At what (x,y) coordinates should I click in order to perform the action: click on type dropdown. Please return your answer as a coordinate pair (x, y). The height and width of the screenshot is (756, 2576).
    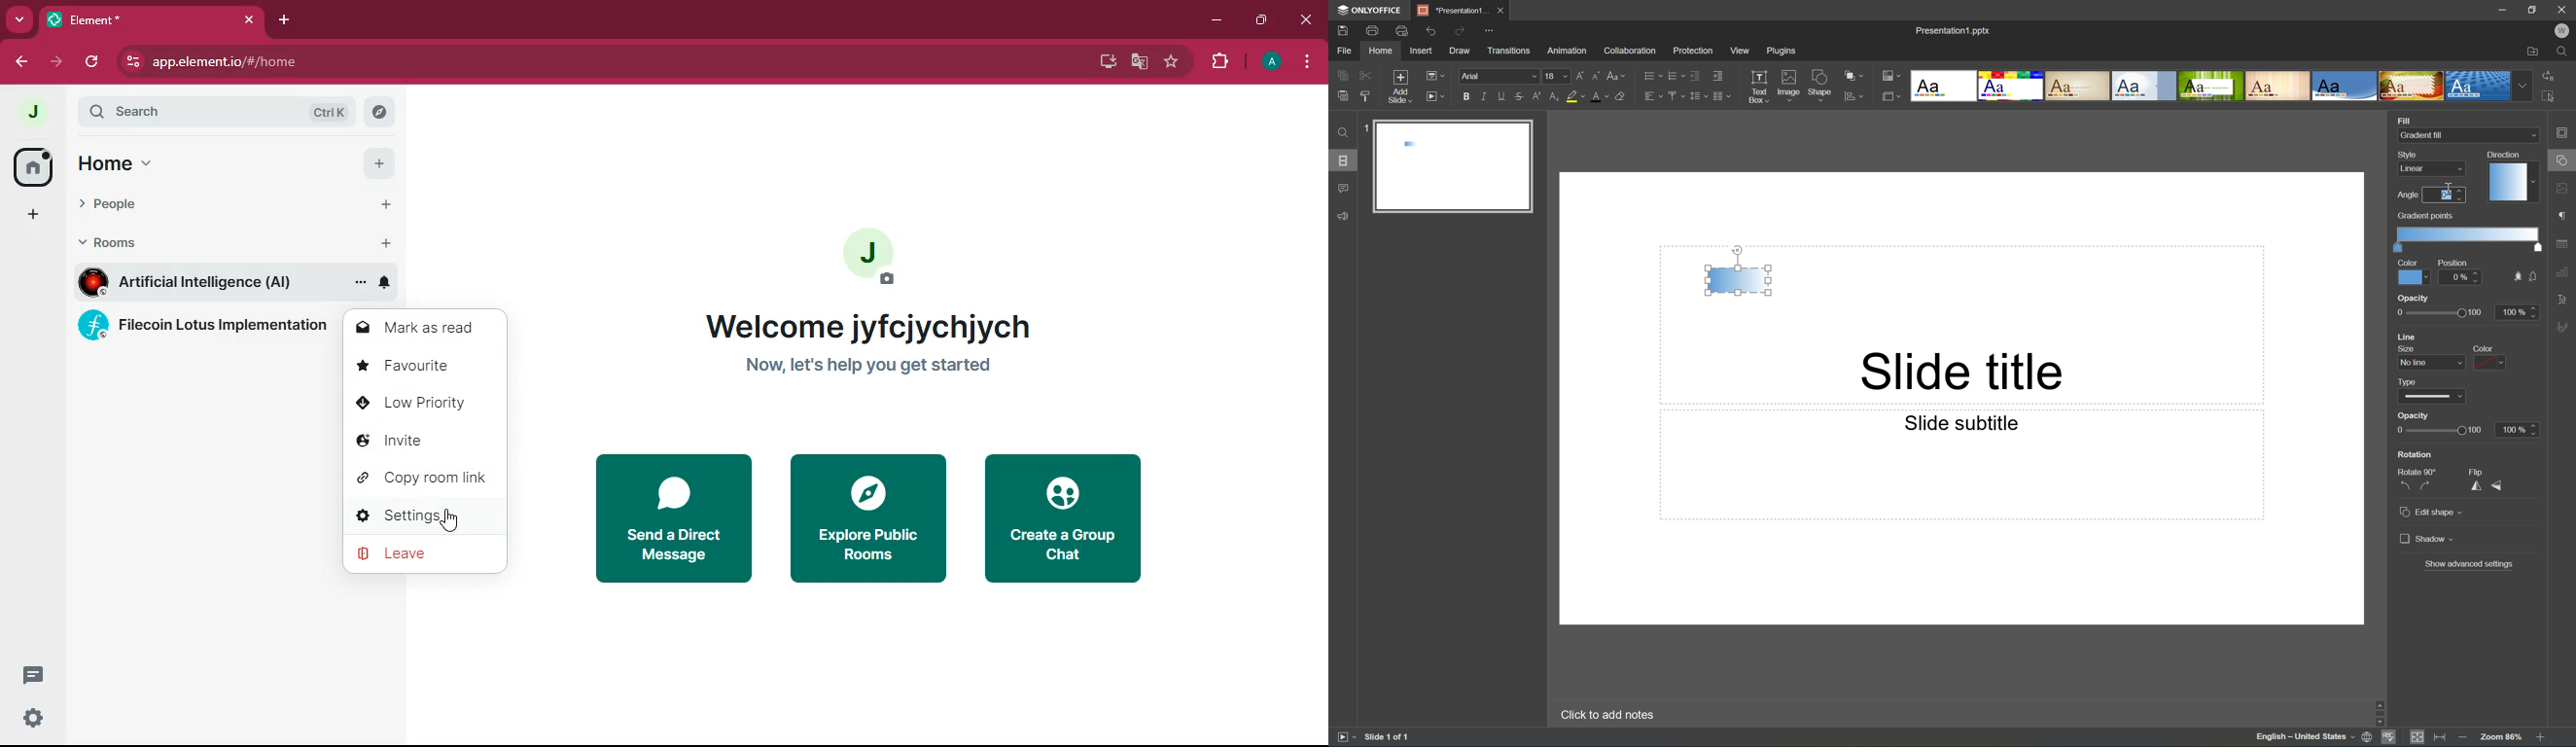
    Looking at the image, I should click on (2433, 397).